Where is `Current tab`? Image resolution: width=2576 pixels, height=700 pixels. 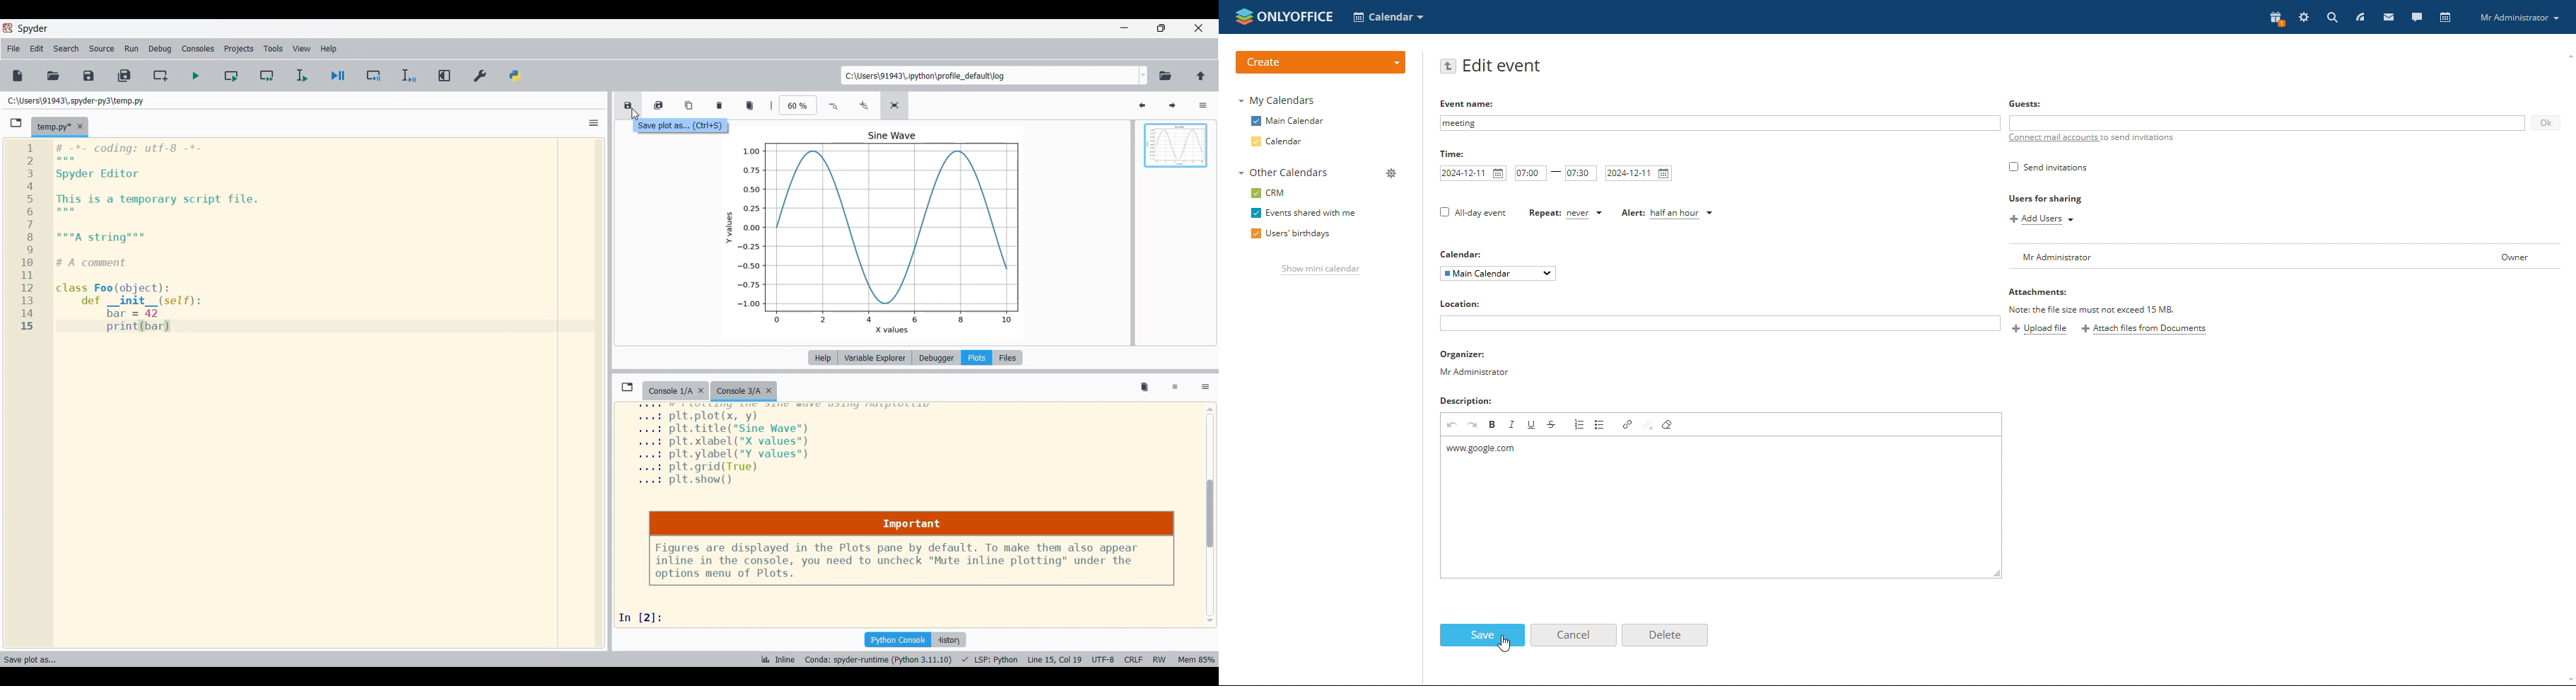
Current tab is located at coordinates (53, 127).